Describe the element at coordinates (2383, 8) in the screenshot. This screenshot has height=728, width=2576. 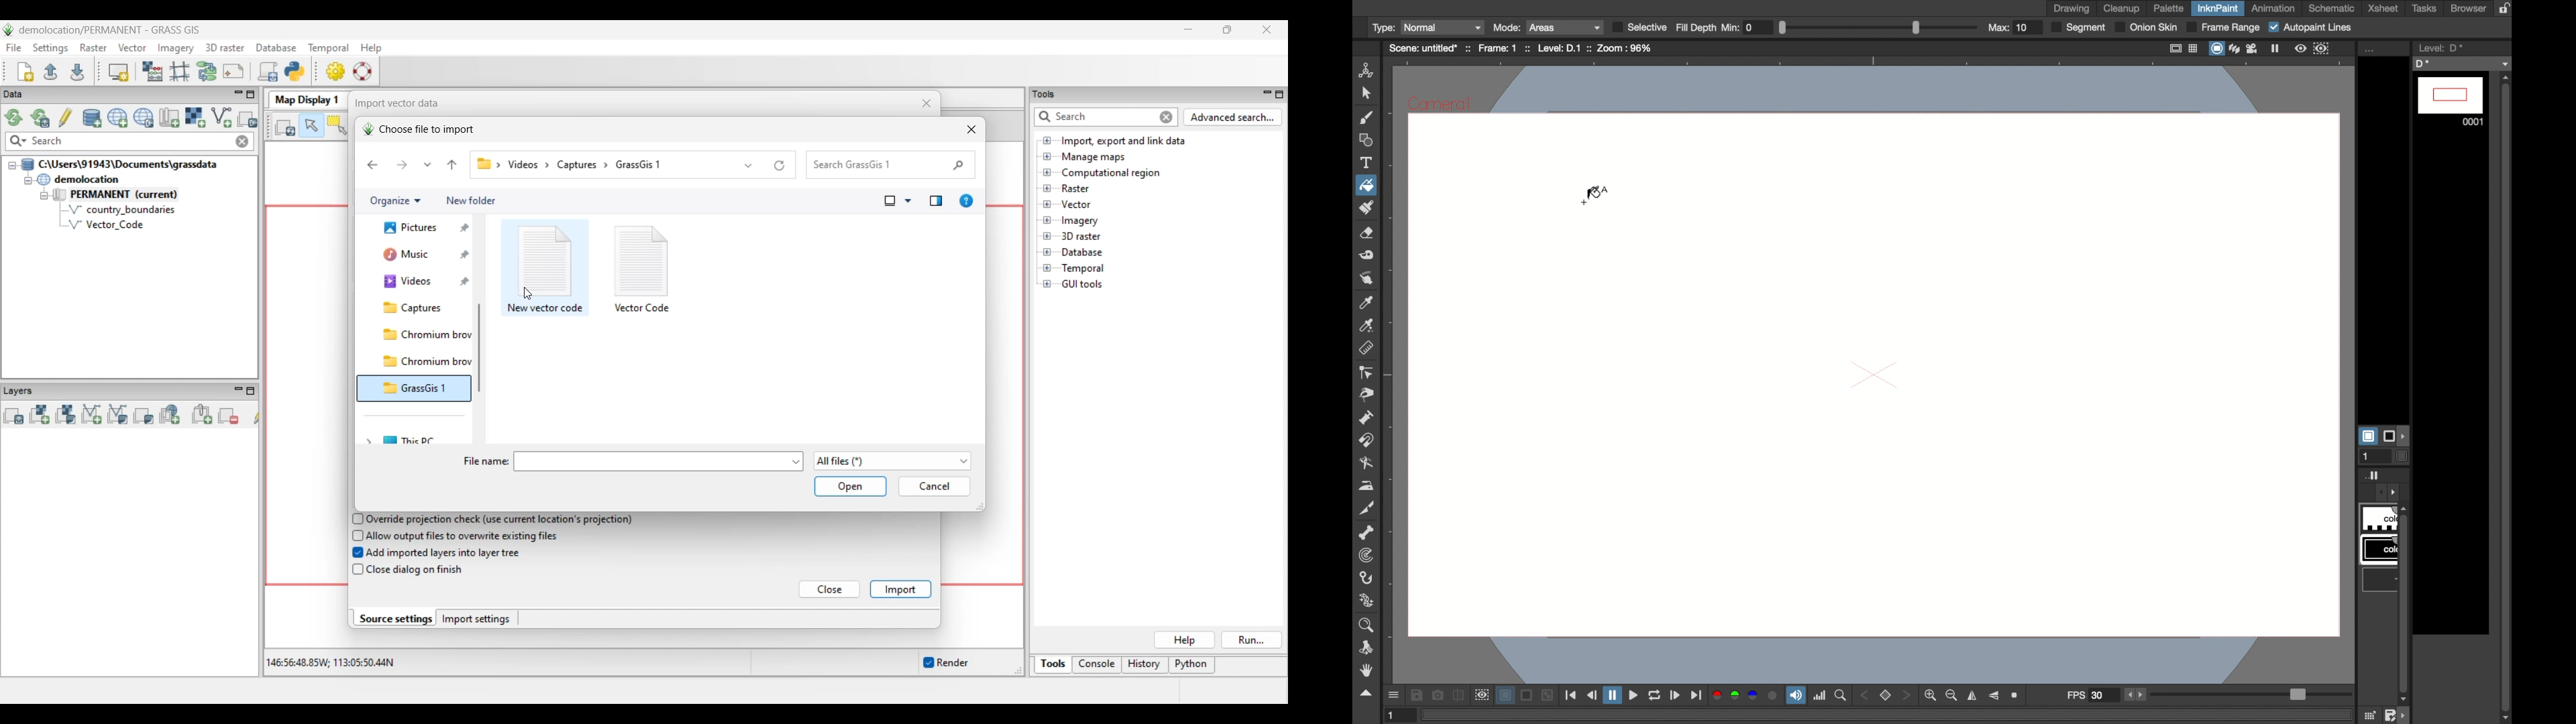
I see `xsheet` at that location.